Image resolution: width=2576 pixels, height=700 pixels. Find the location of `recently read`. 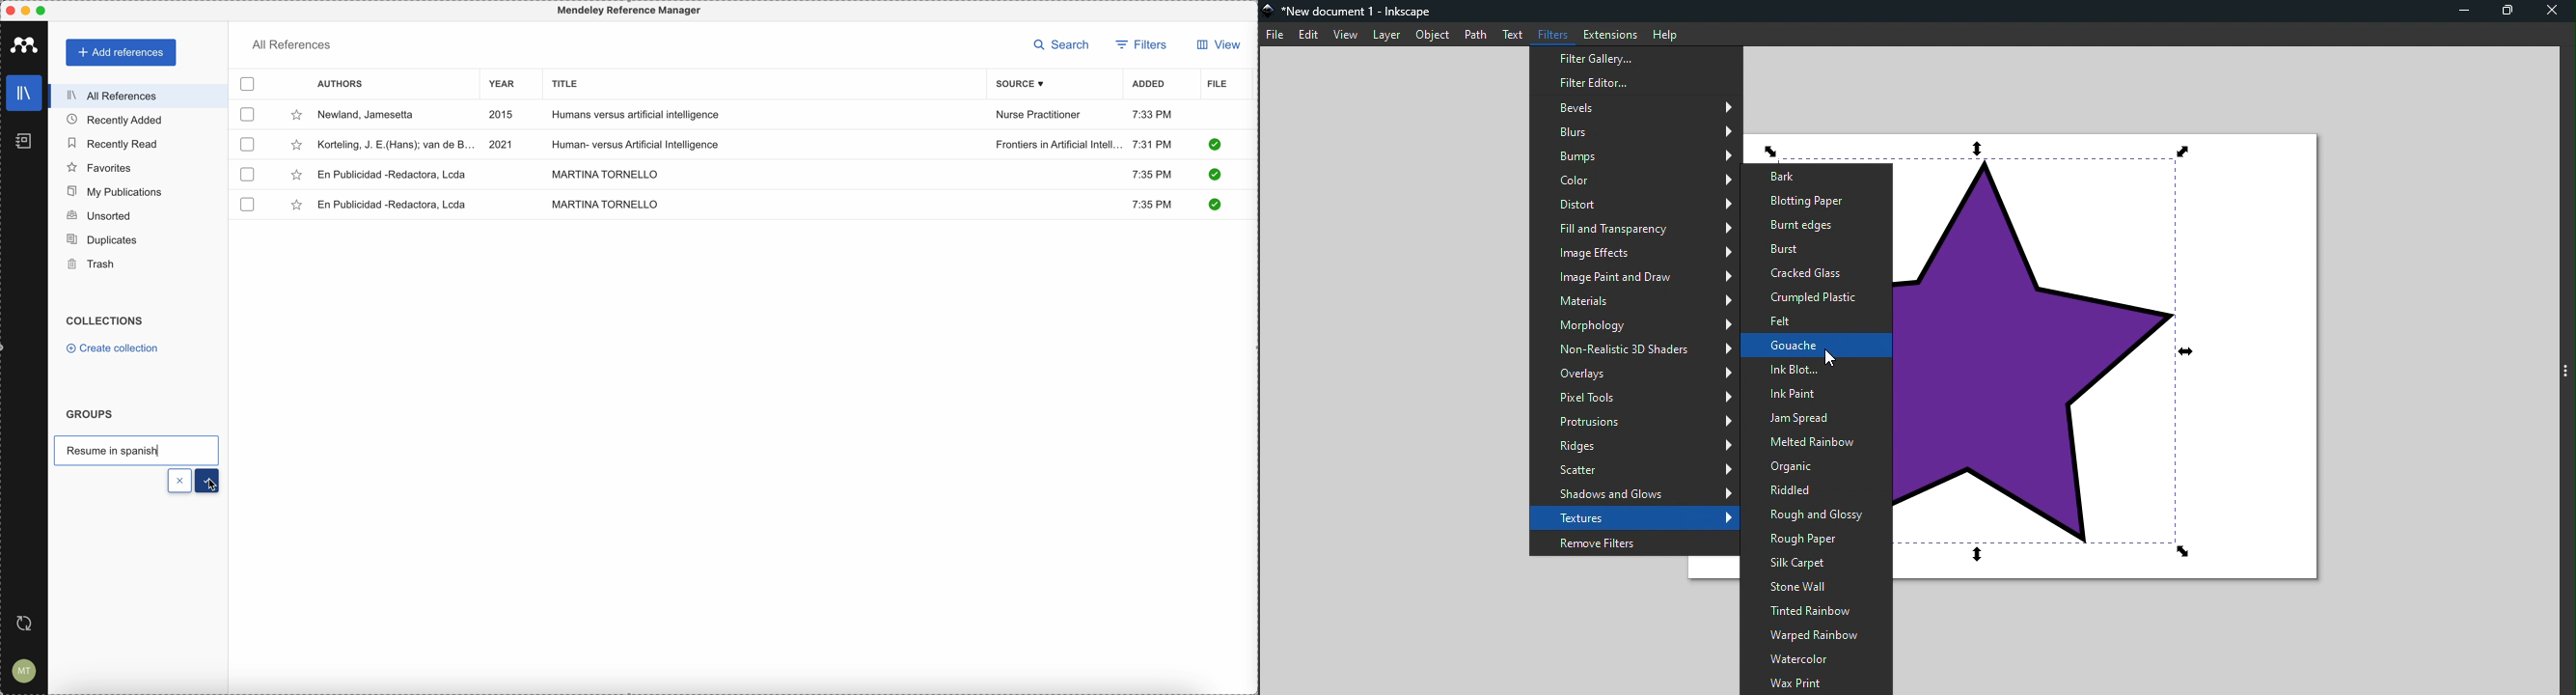

recently read is located at coordinates (112, 142).